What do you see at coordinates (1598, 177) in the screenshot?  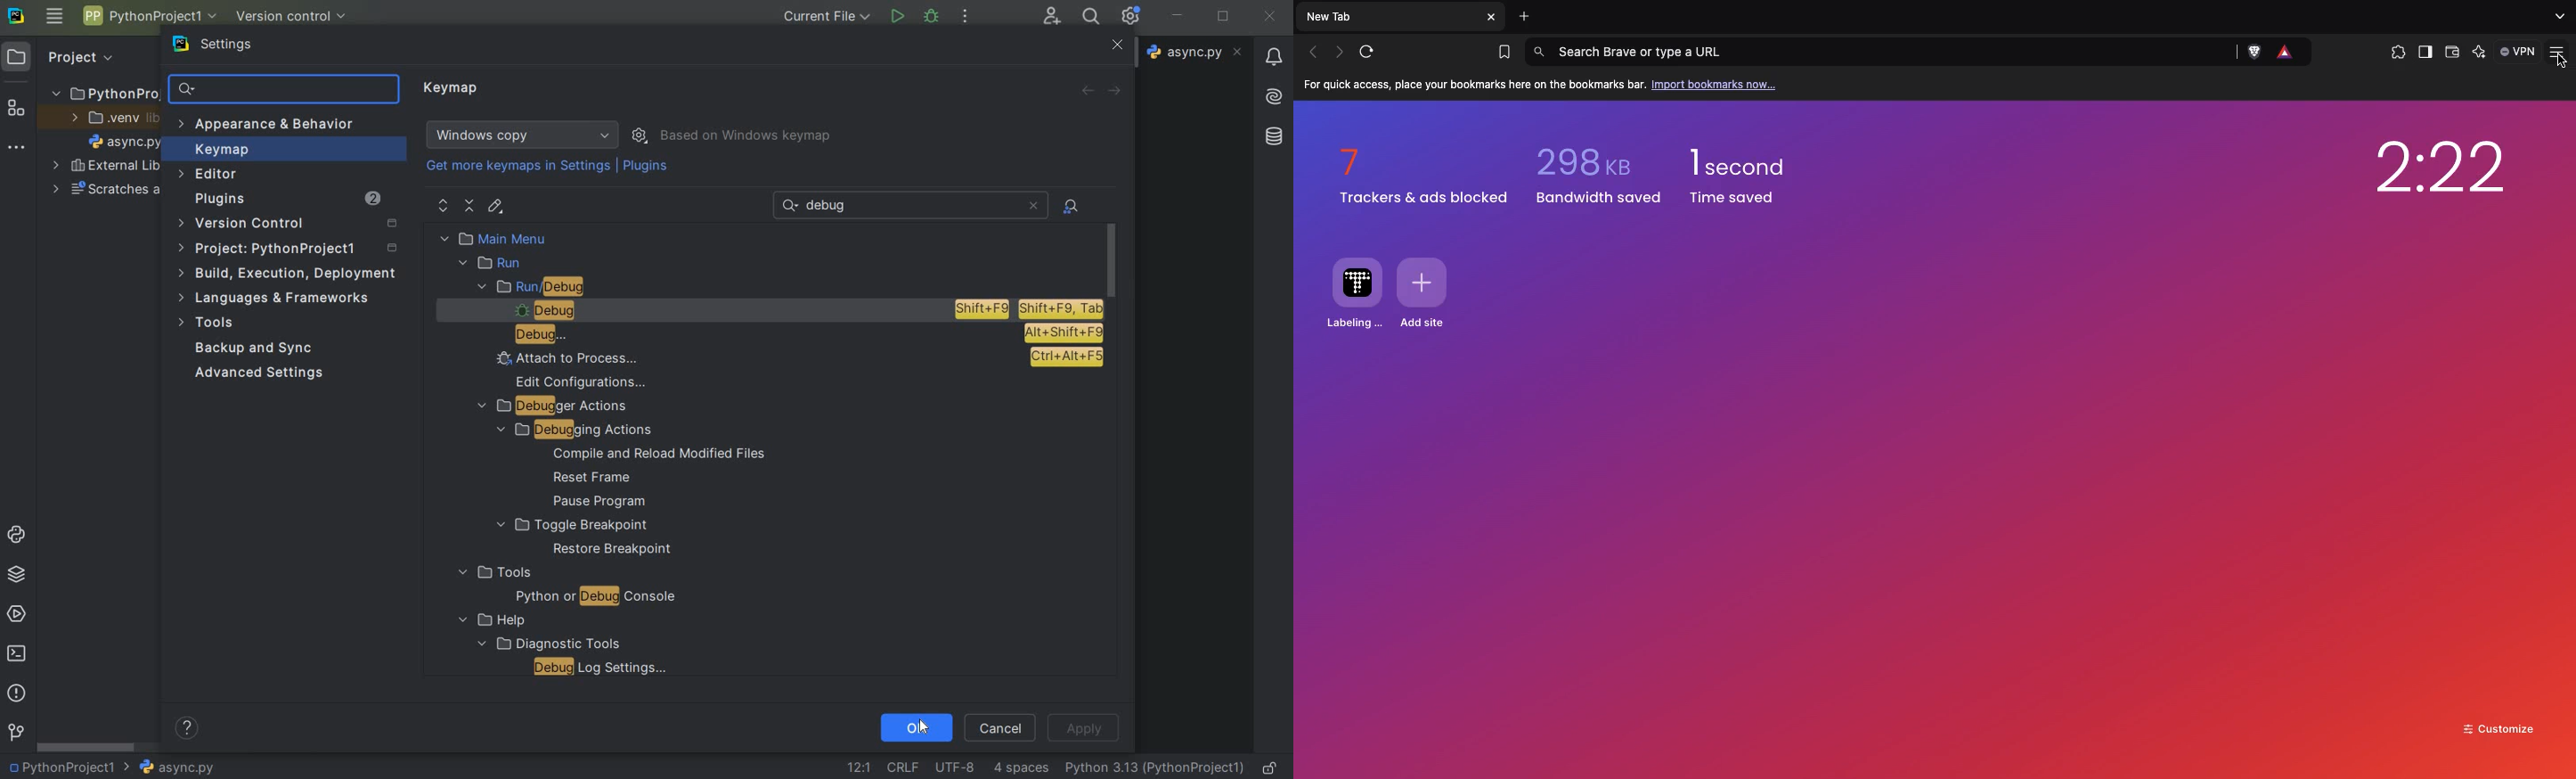 I see `298 kb bandwidth saved` at bounding box center [1598, 177].